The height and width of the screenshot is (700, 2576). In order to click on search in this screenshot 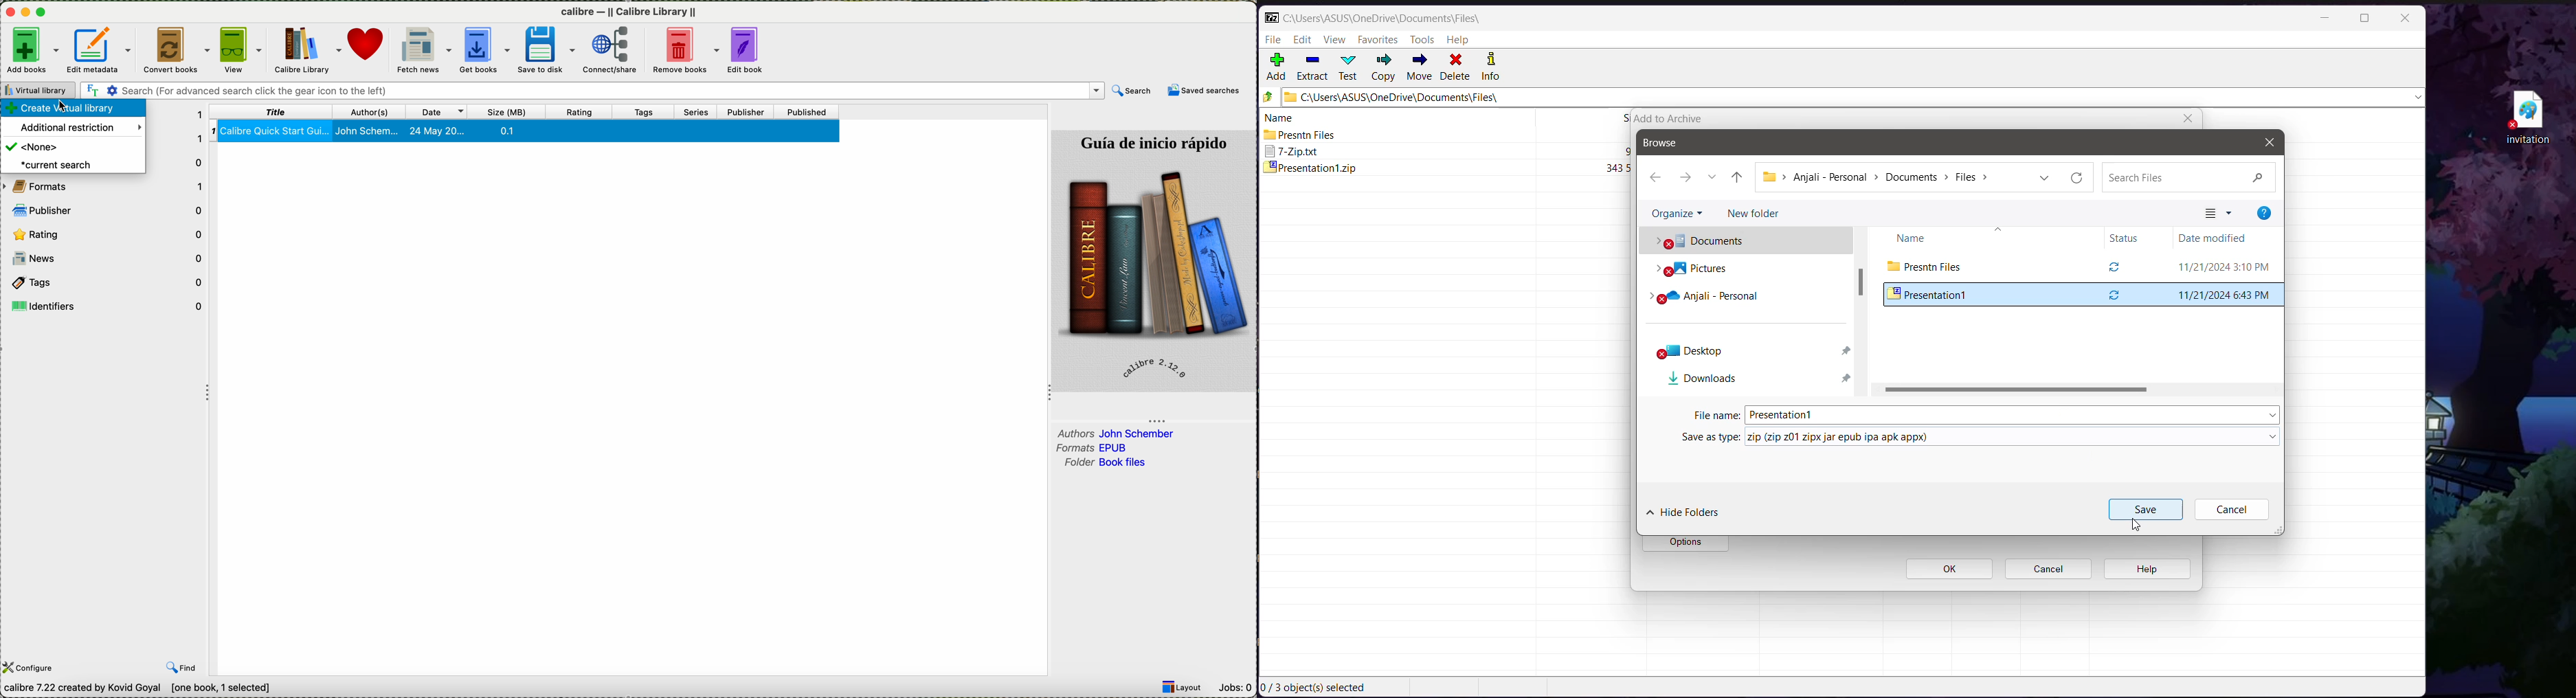, I will do `click(590, 88)`.